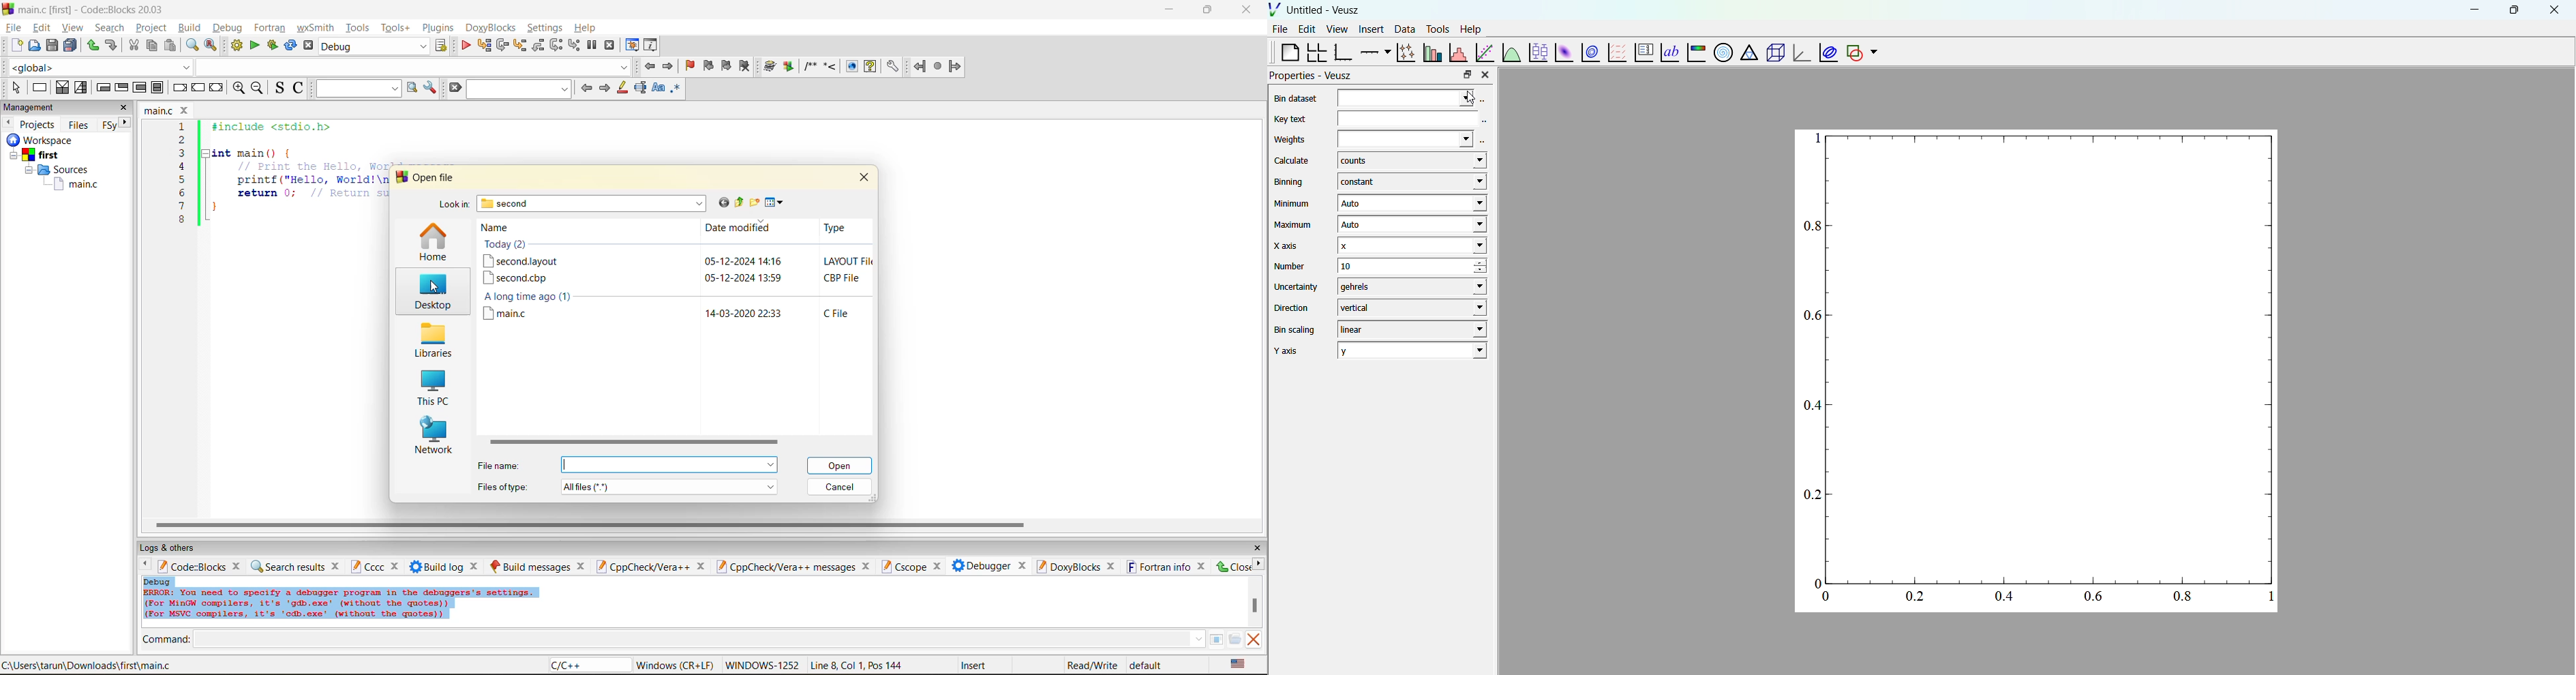 This screenshot has height=700, width=2576. What do you see at coordinates (312, 193) in the screenshot?
I see `return 0` at bounding box center [312, 193].